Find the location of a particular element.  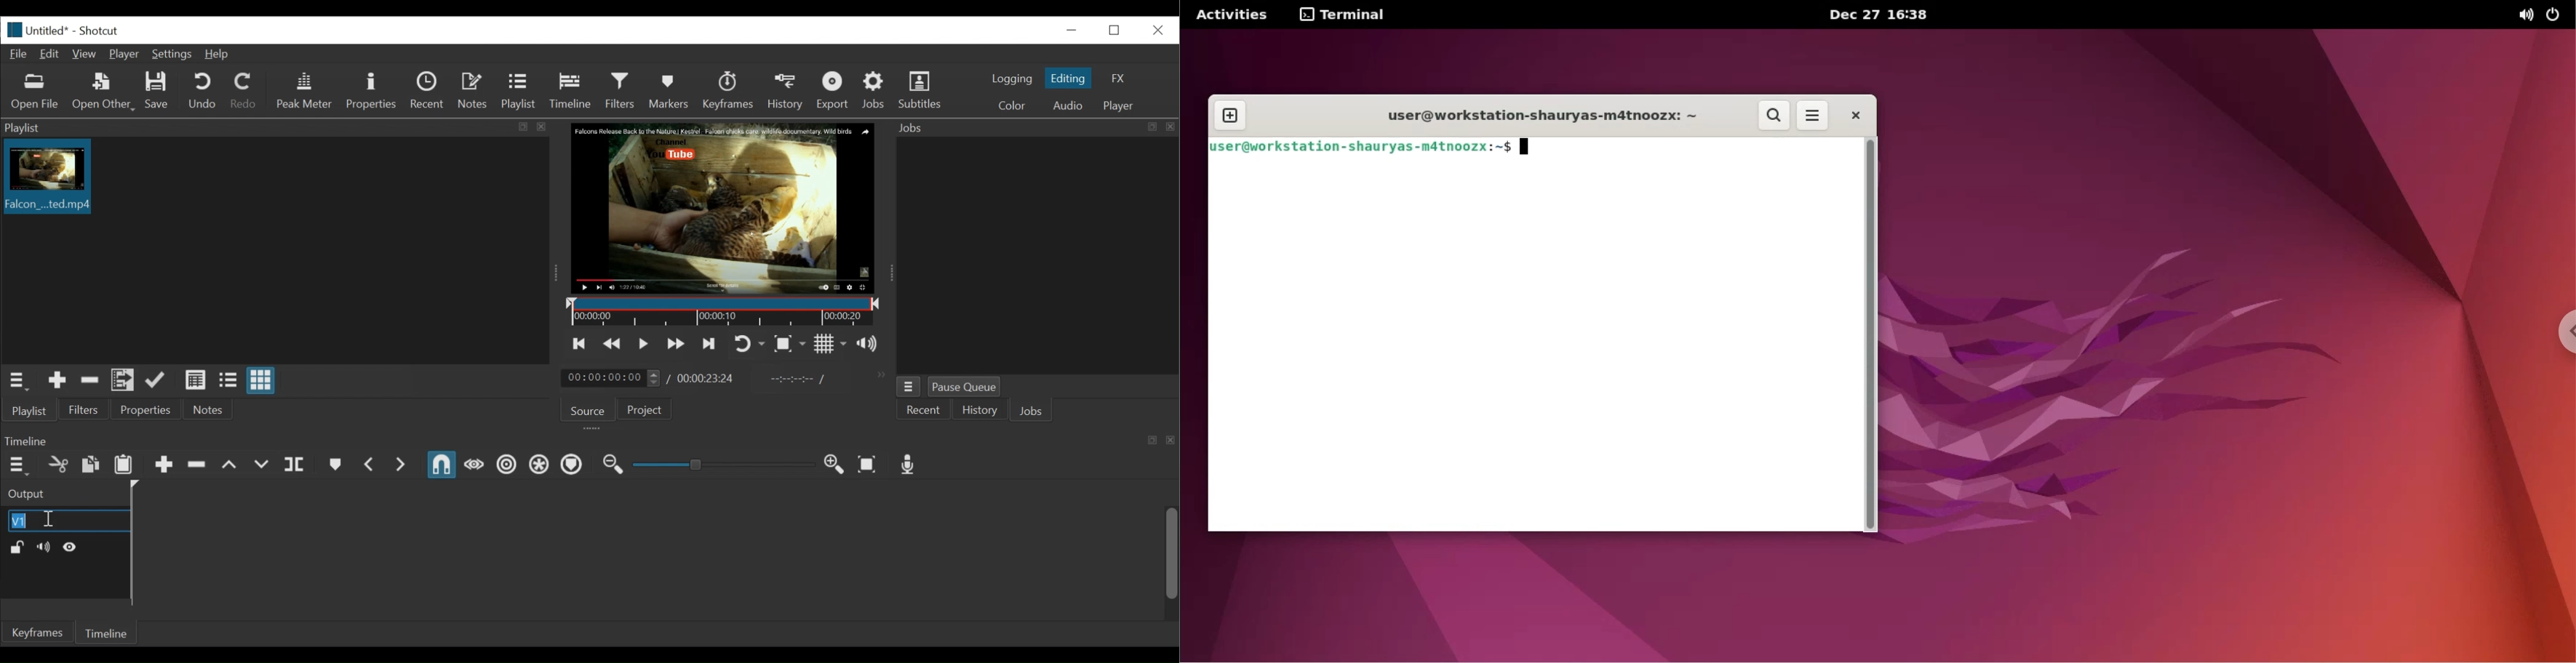

Open file is located at coordinates (34, 93).